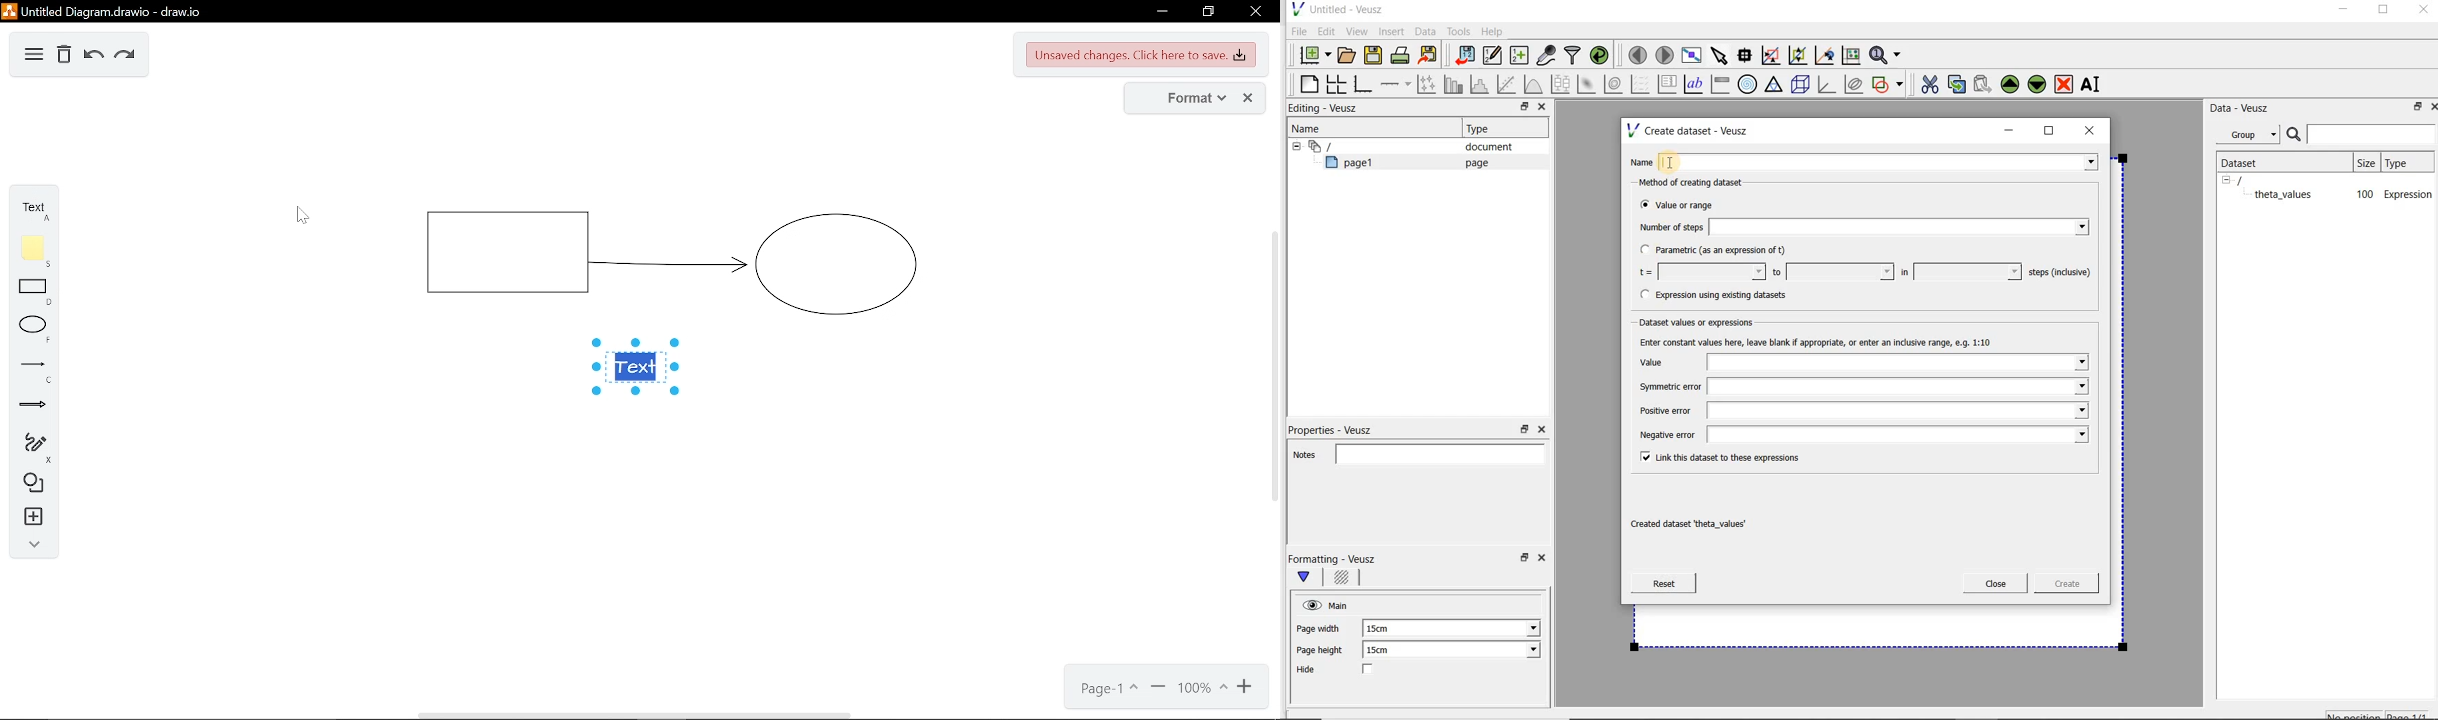 Image resolution: width=2464 pixels, height=728 pixels. What do you see at coordinates (1426, 31) in the screenshot?
I see `Data` at bounding box center [1426, 31].